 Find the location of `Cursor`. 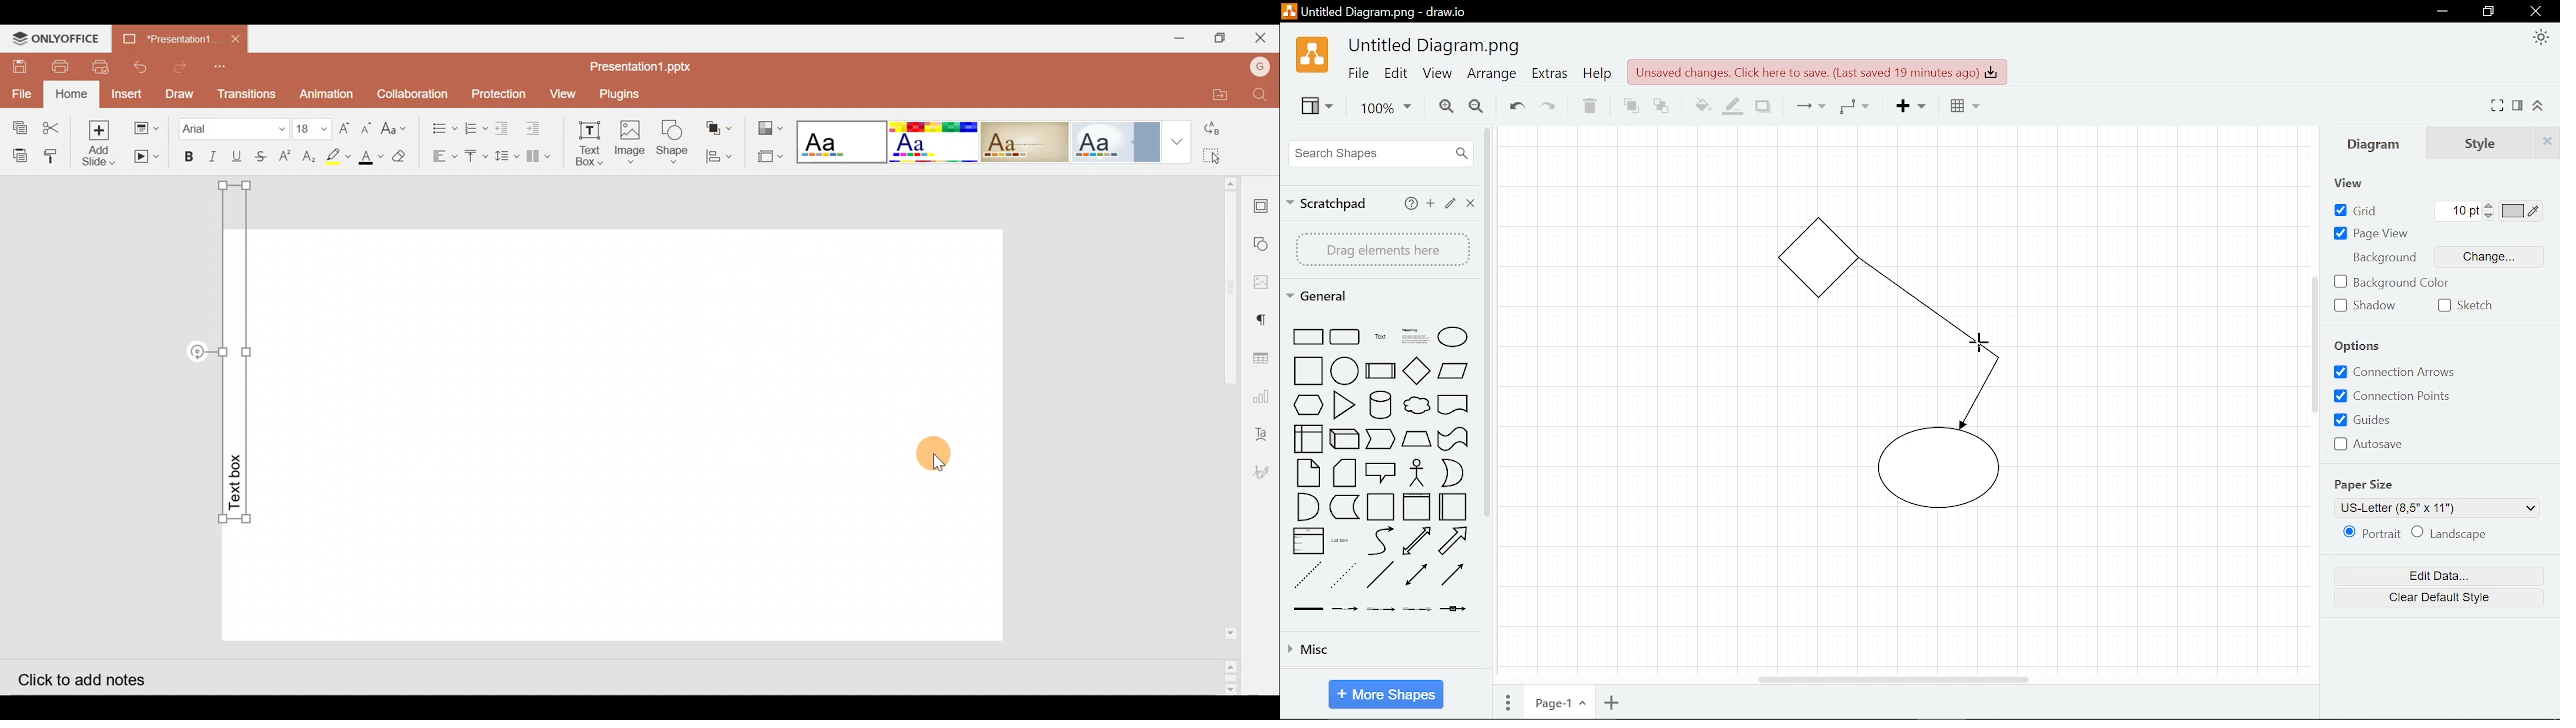

Cursor is located at coordinates (1980, 343).